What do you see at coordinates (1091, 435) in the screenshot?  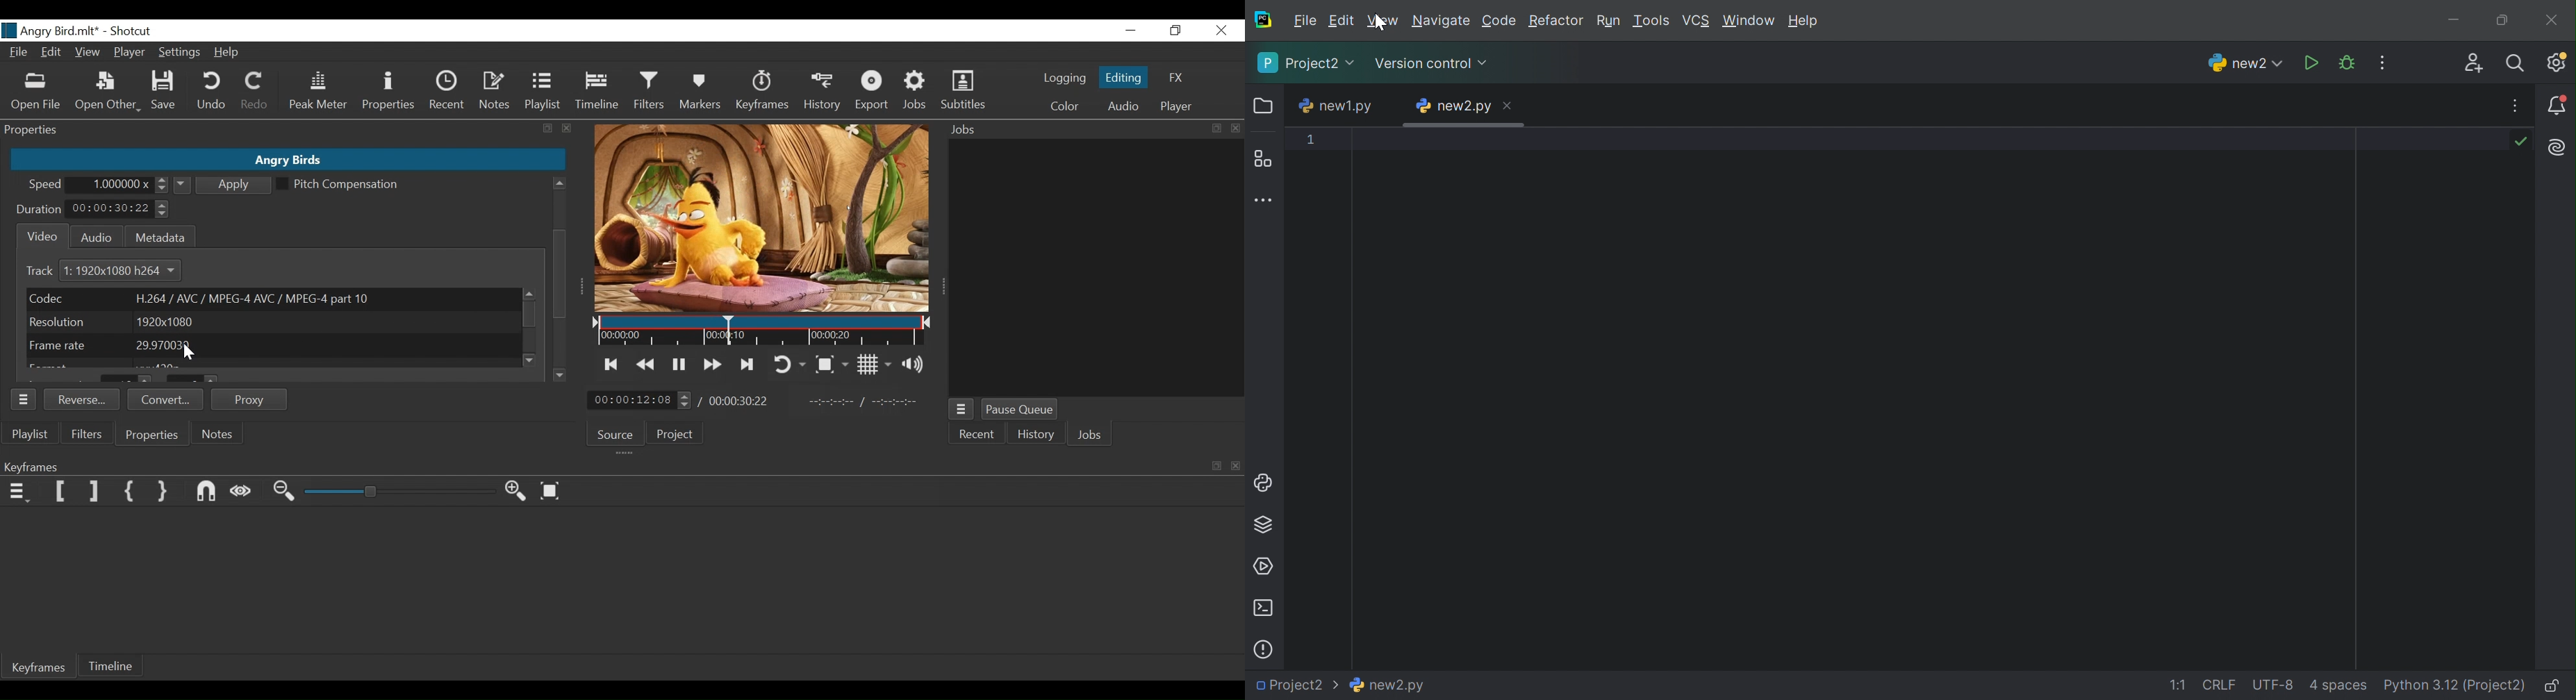 I see `Jobs` at bounding box center [1091, 435].